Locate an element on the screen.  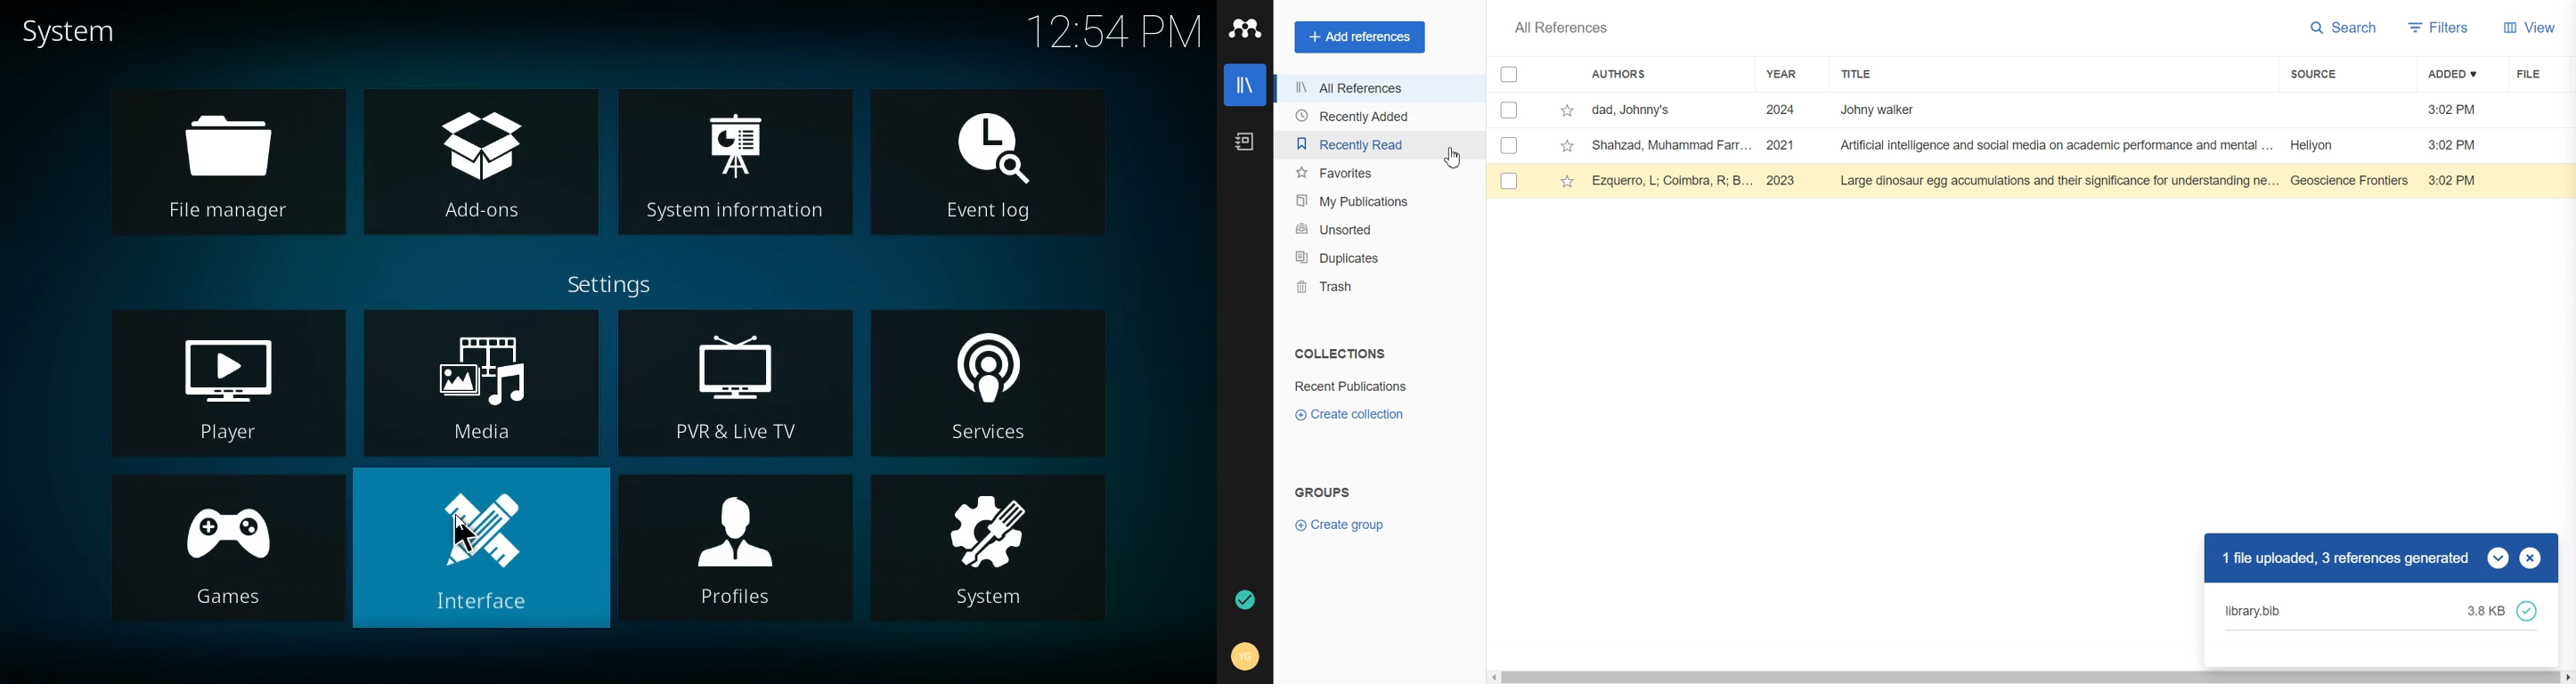
Notebook is located at coordinates (1246, 141).